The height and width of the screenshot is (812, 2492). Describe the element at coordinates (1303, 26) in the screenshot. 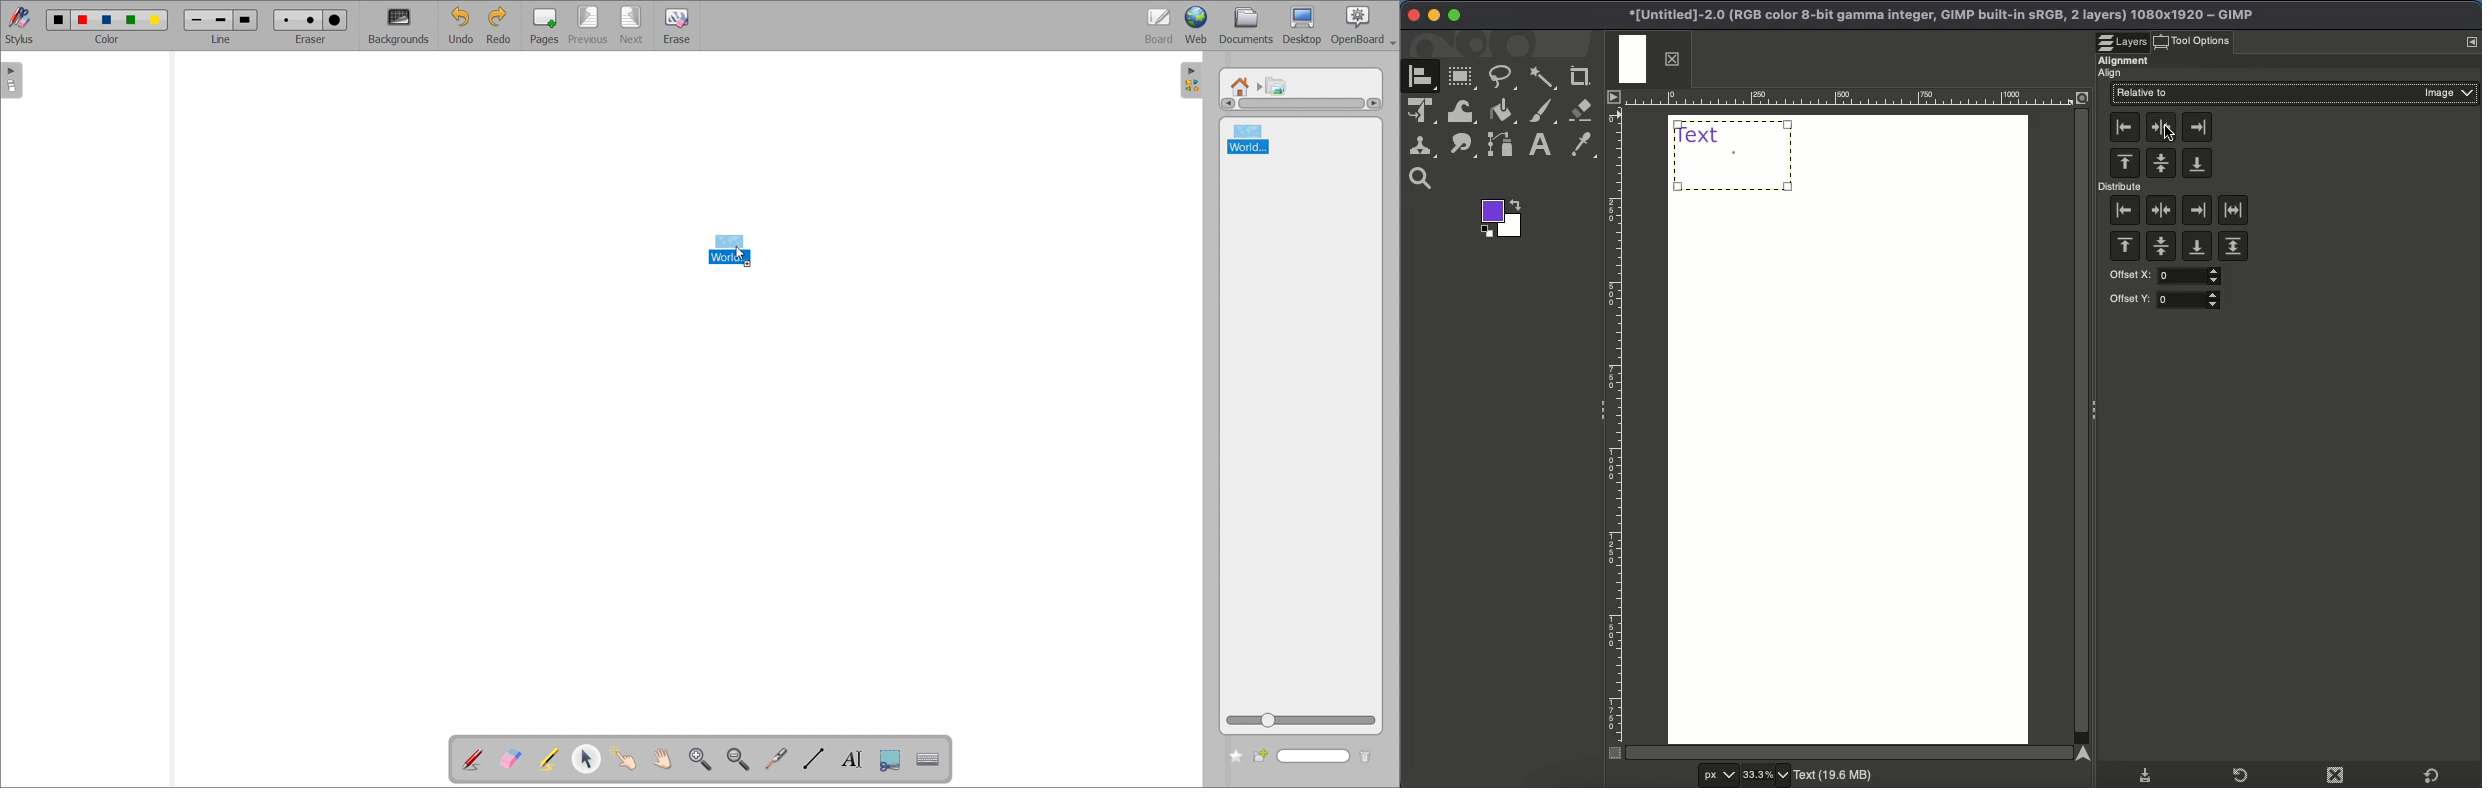

I see `desktop` at that location.